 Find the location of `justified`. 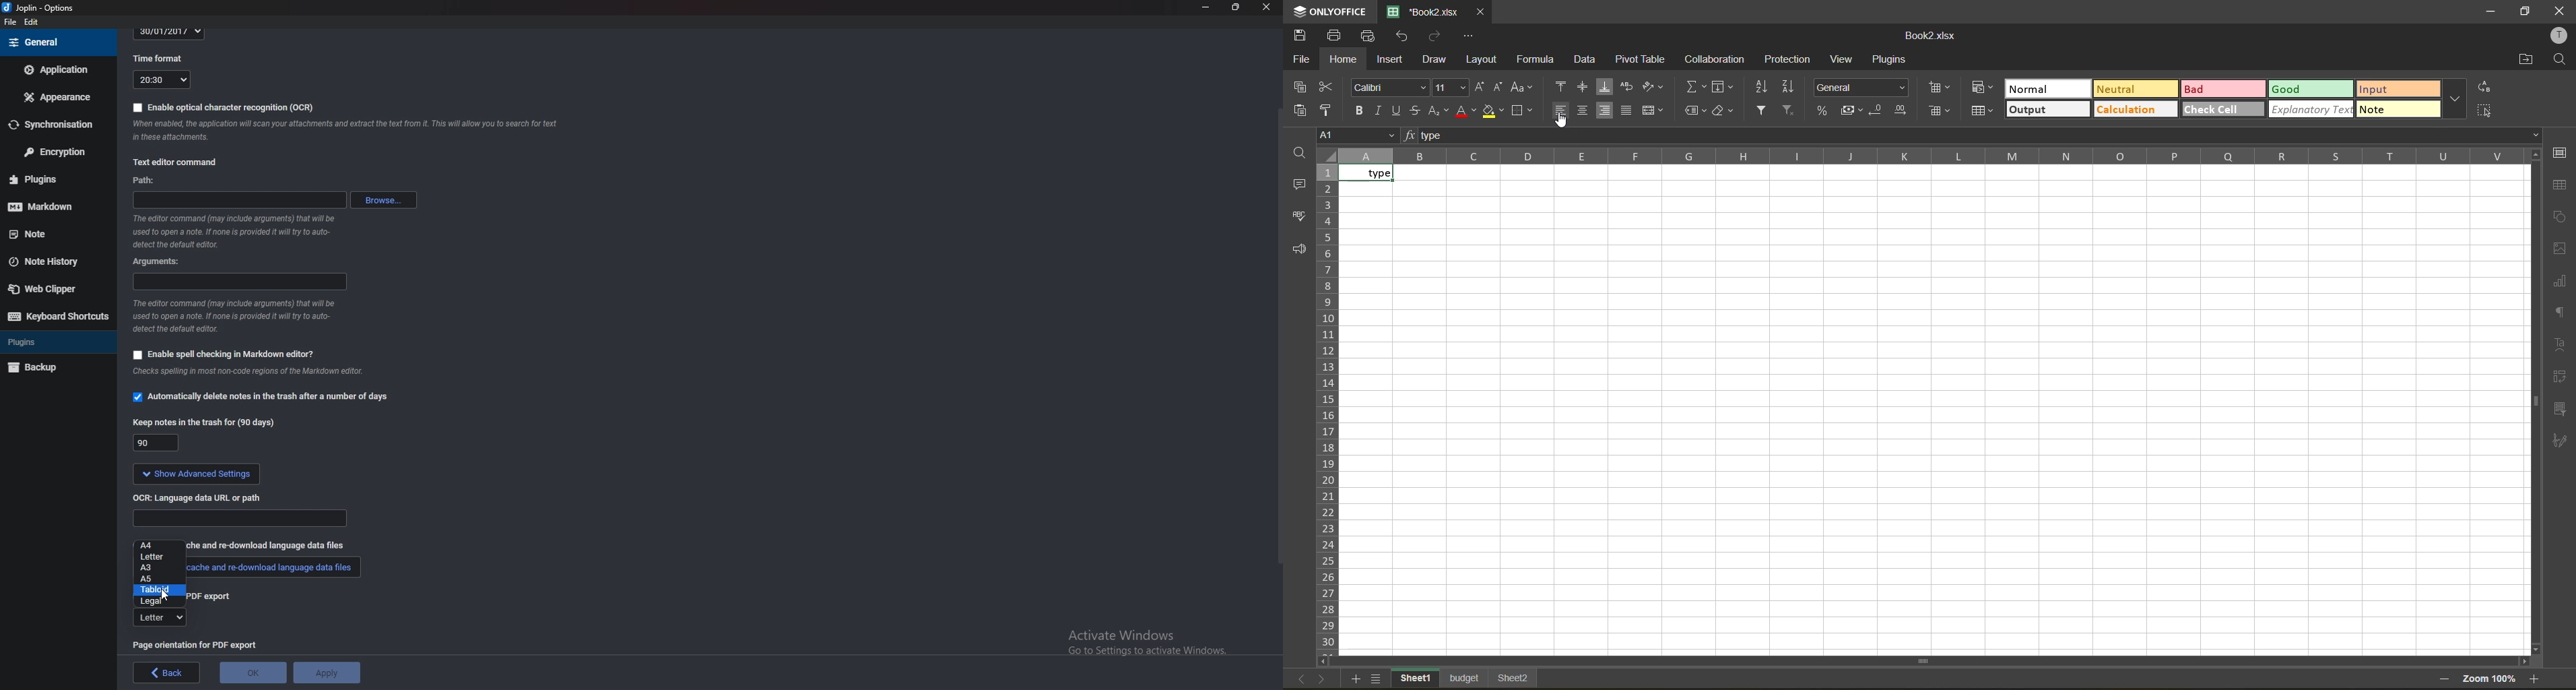

justified is located at coordinates (1627, 111).